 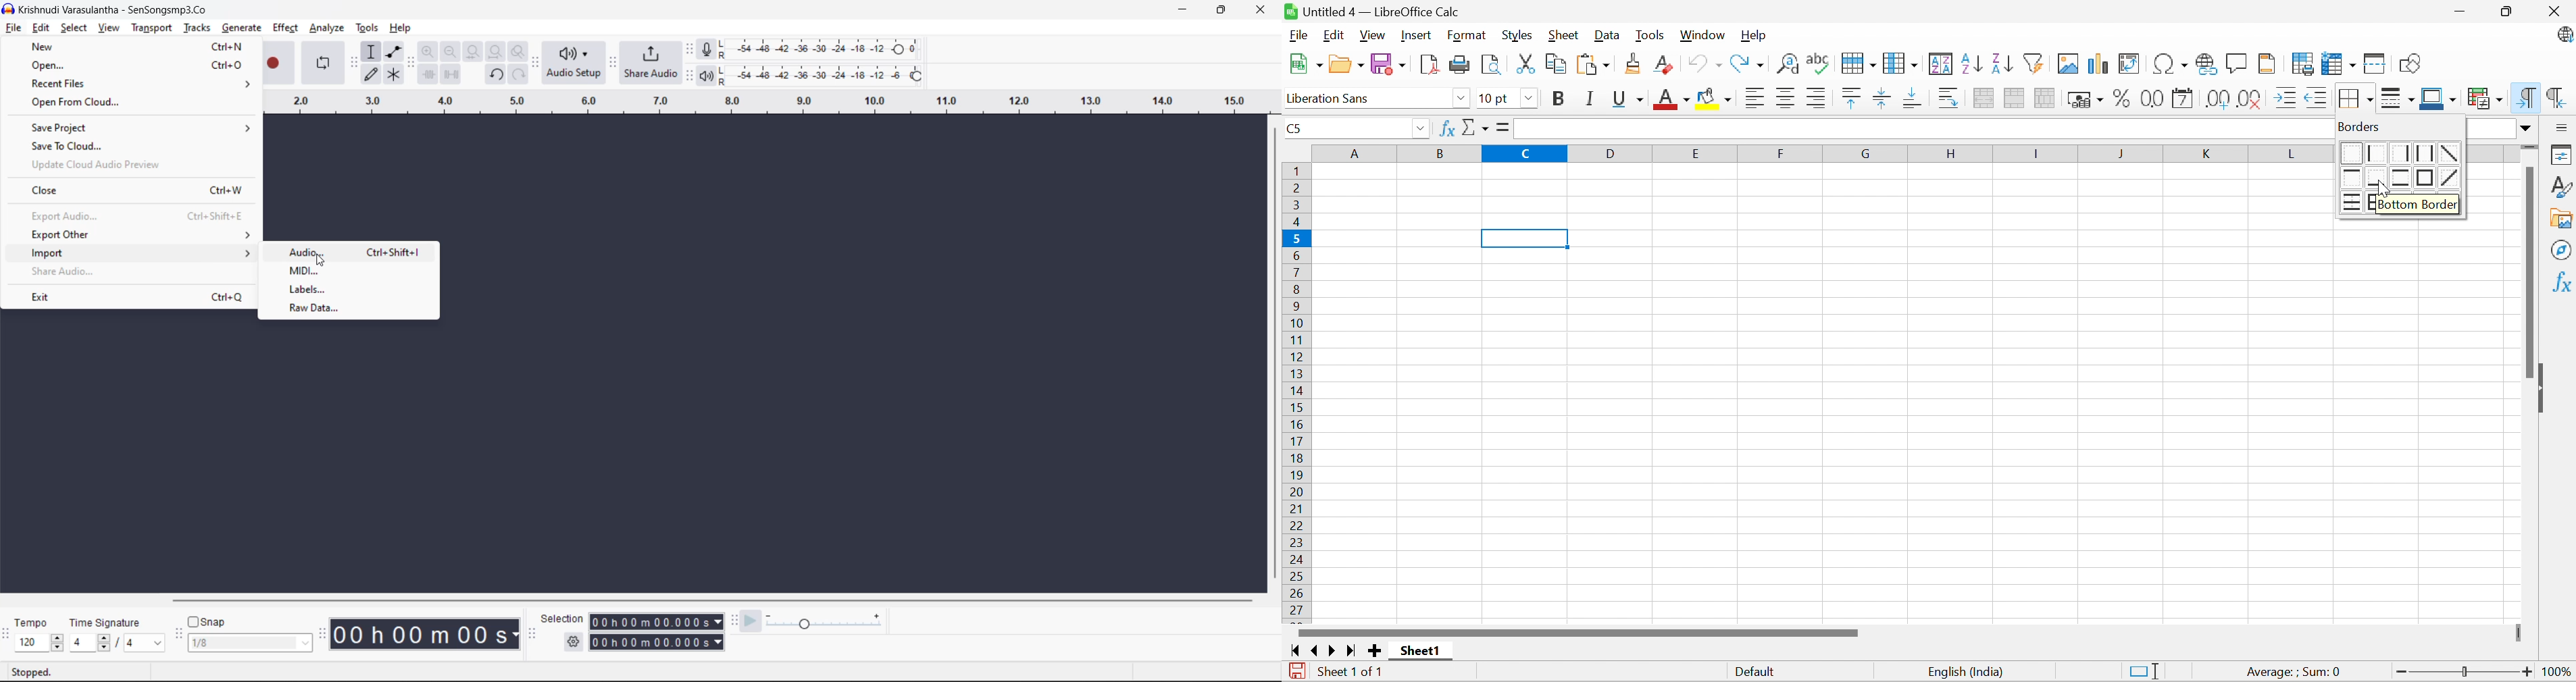 I want to click on Italic, so click(x=1592, y=99).